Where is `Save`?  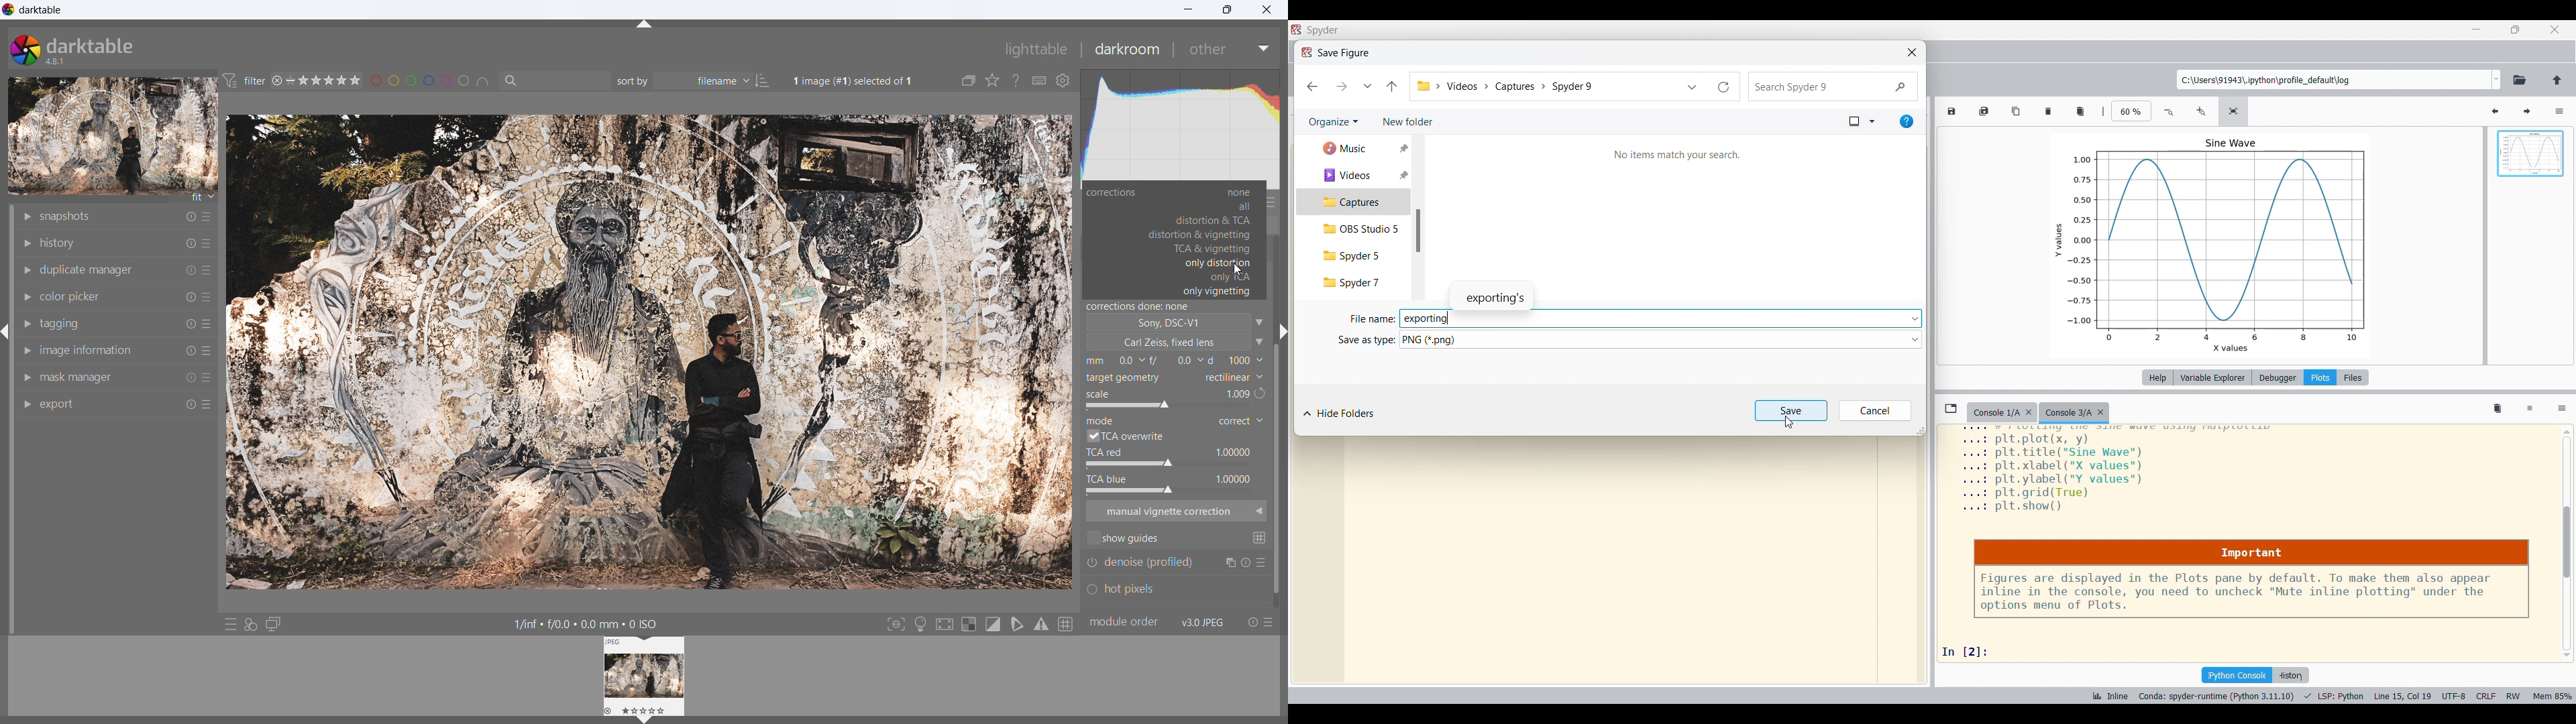 Save is located at coordinates (1792, 410).